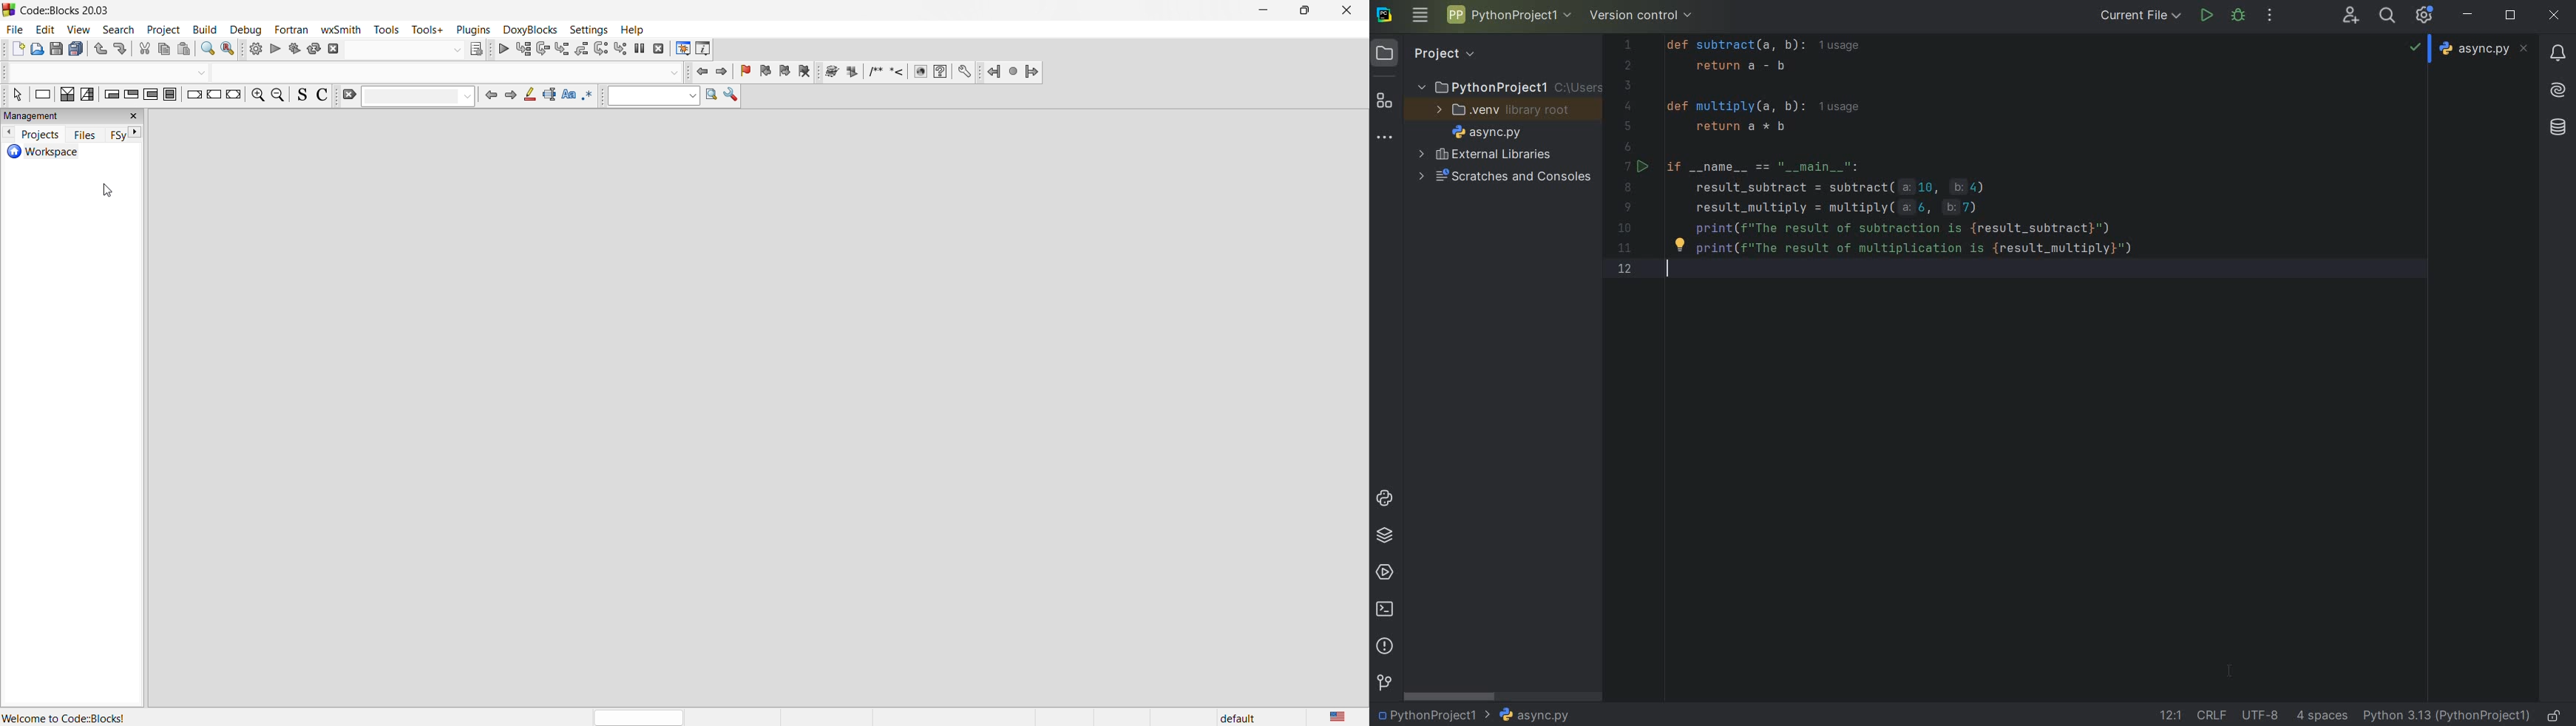 This screenshot has height=728, width=2576. Describe the element at coordinates (940, 72) in the screenshot. I see `HTML help` at that location.